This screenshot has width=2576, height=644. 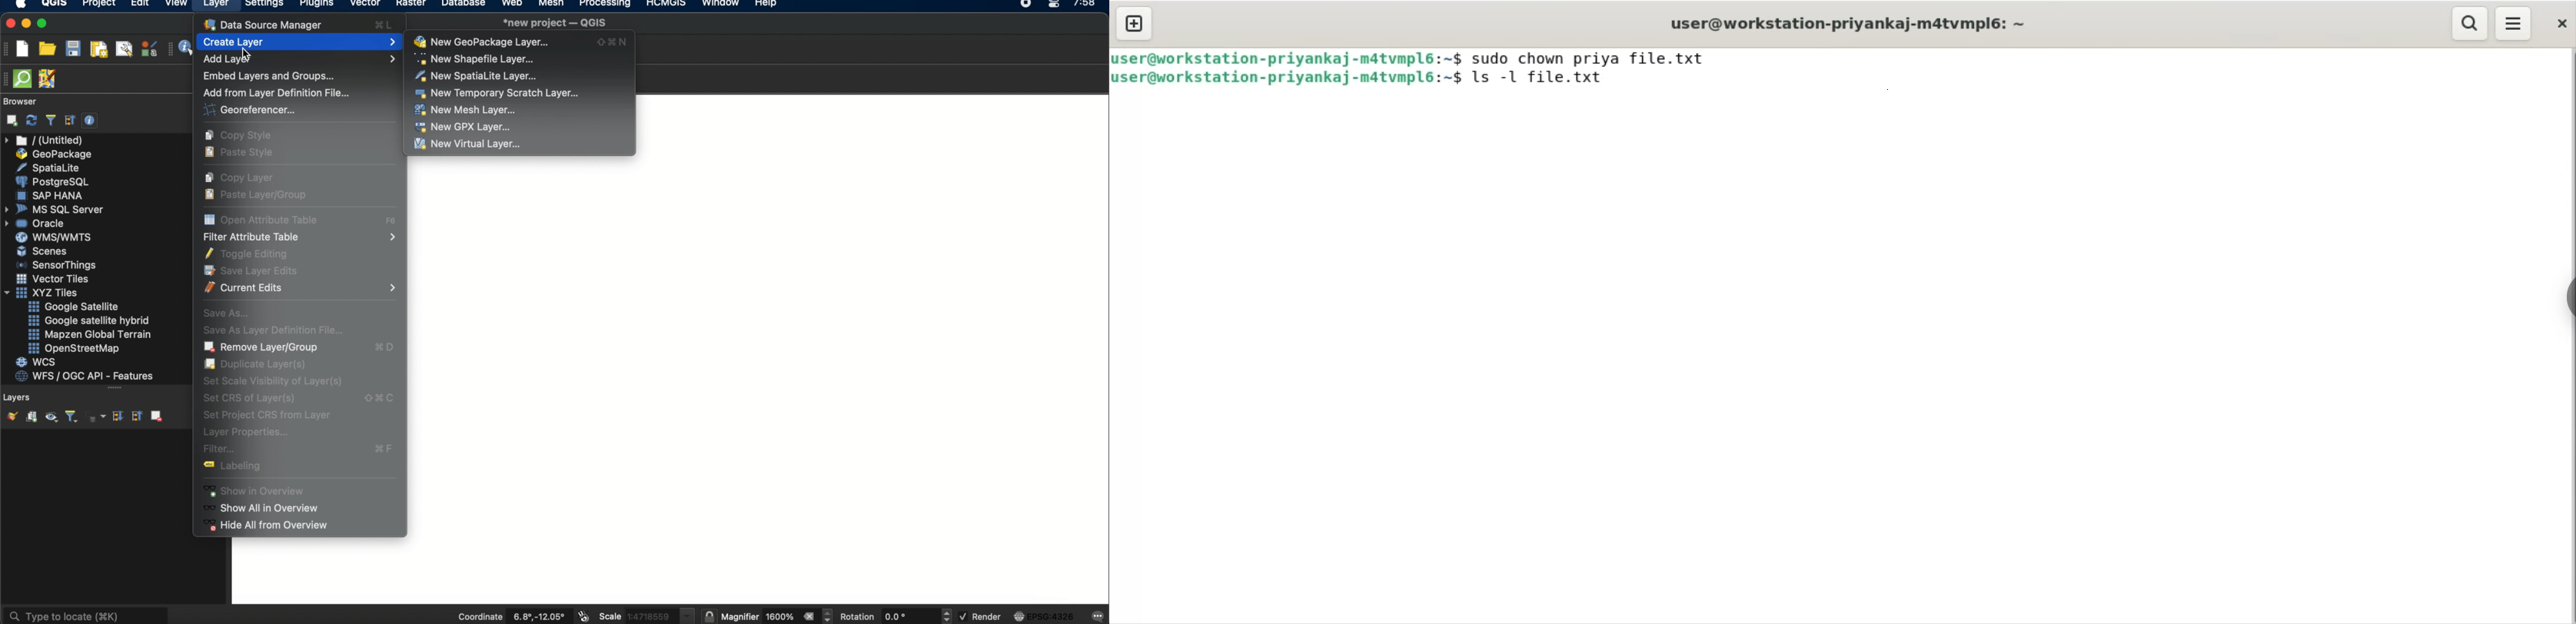 What do you see at coordinates (463, 5) in the screenshot?
I see `database` at bounding box center [463, 5].